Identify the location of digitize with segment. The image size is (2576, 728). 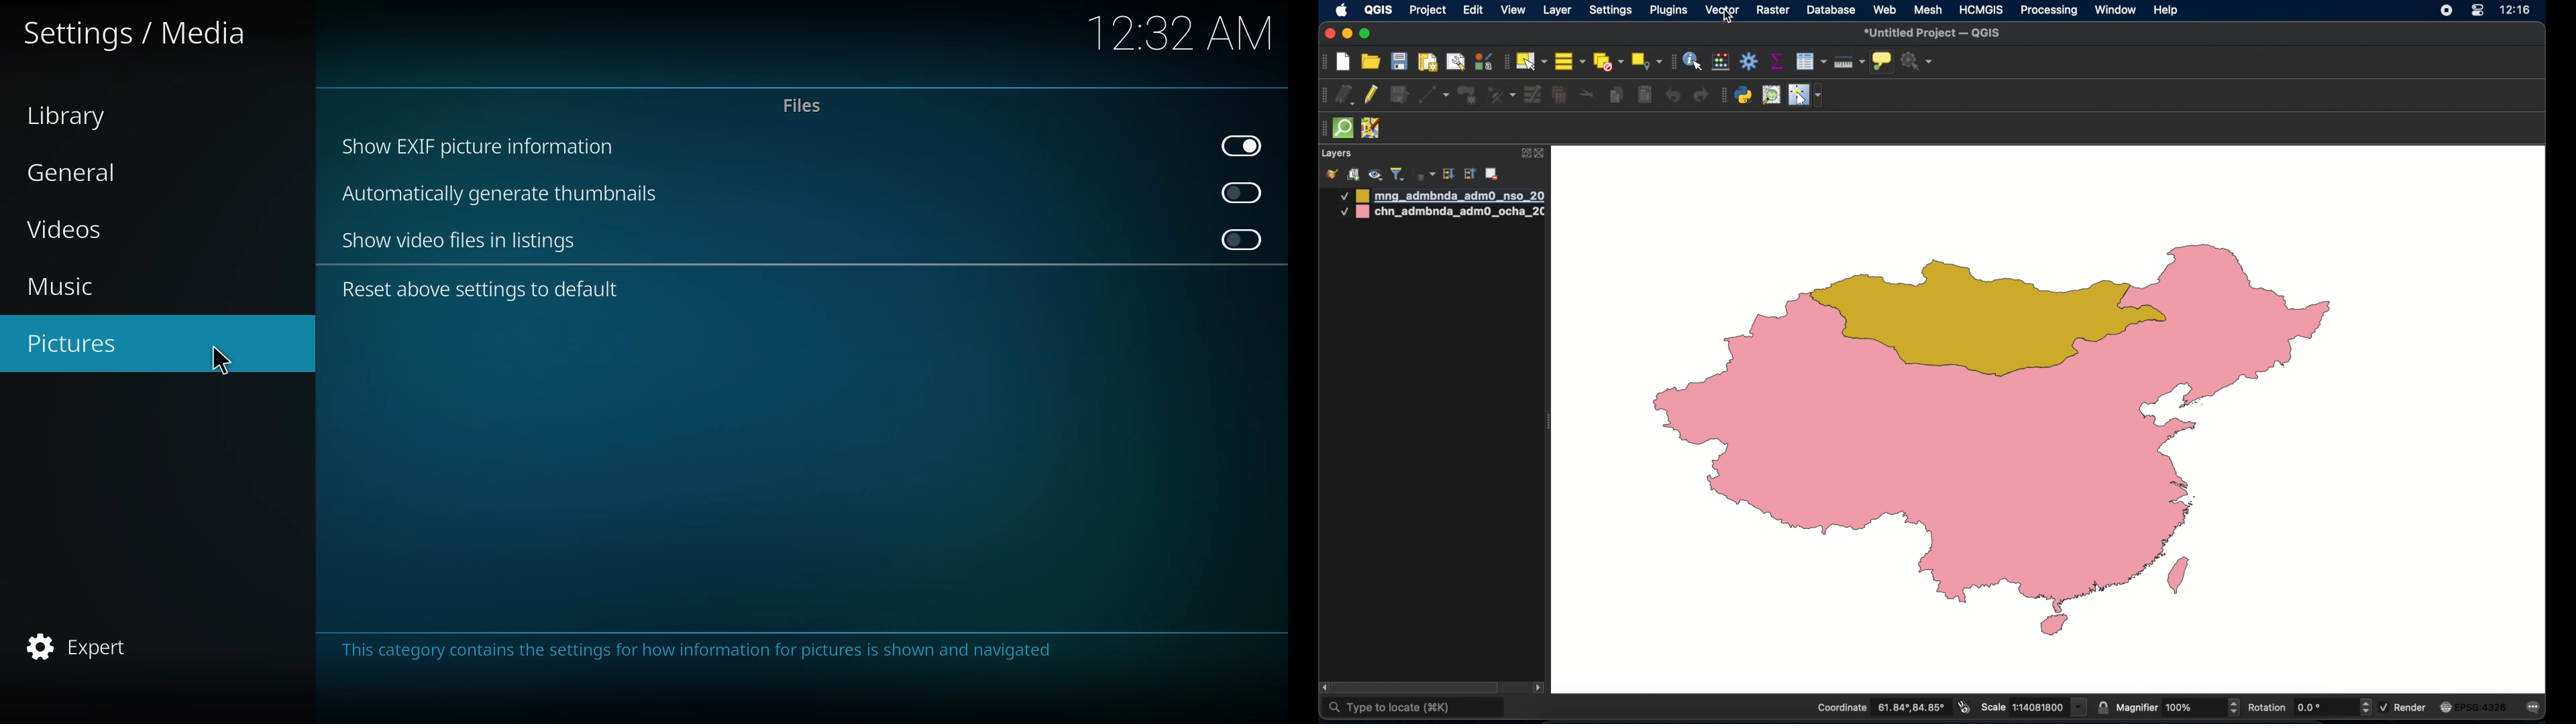
(1433, 94).